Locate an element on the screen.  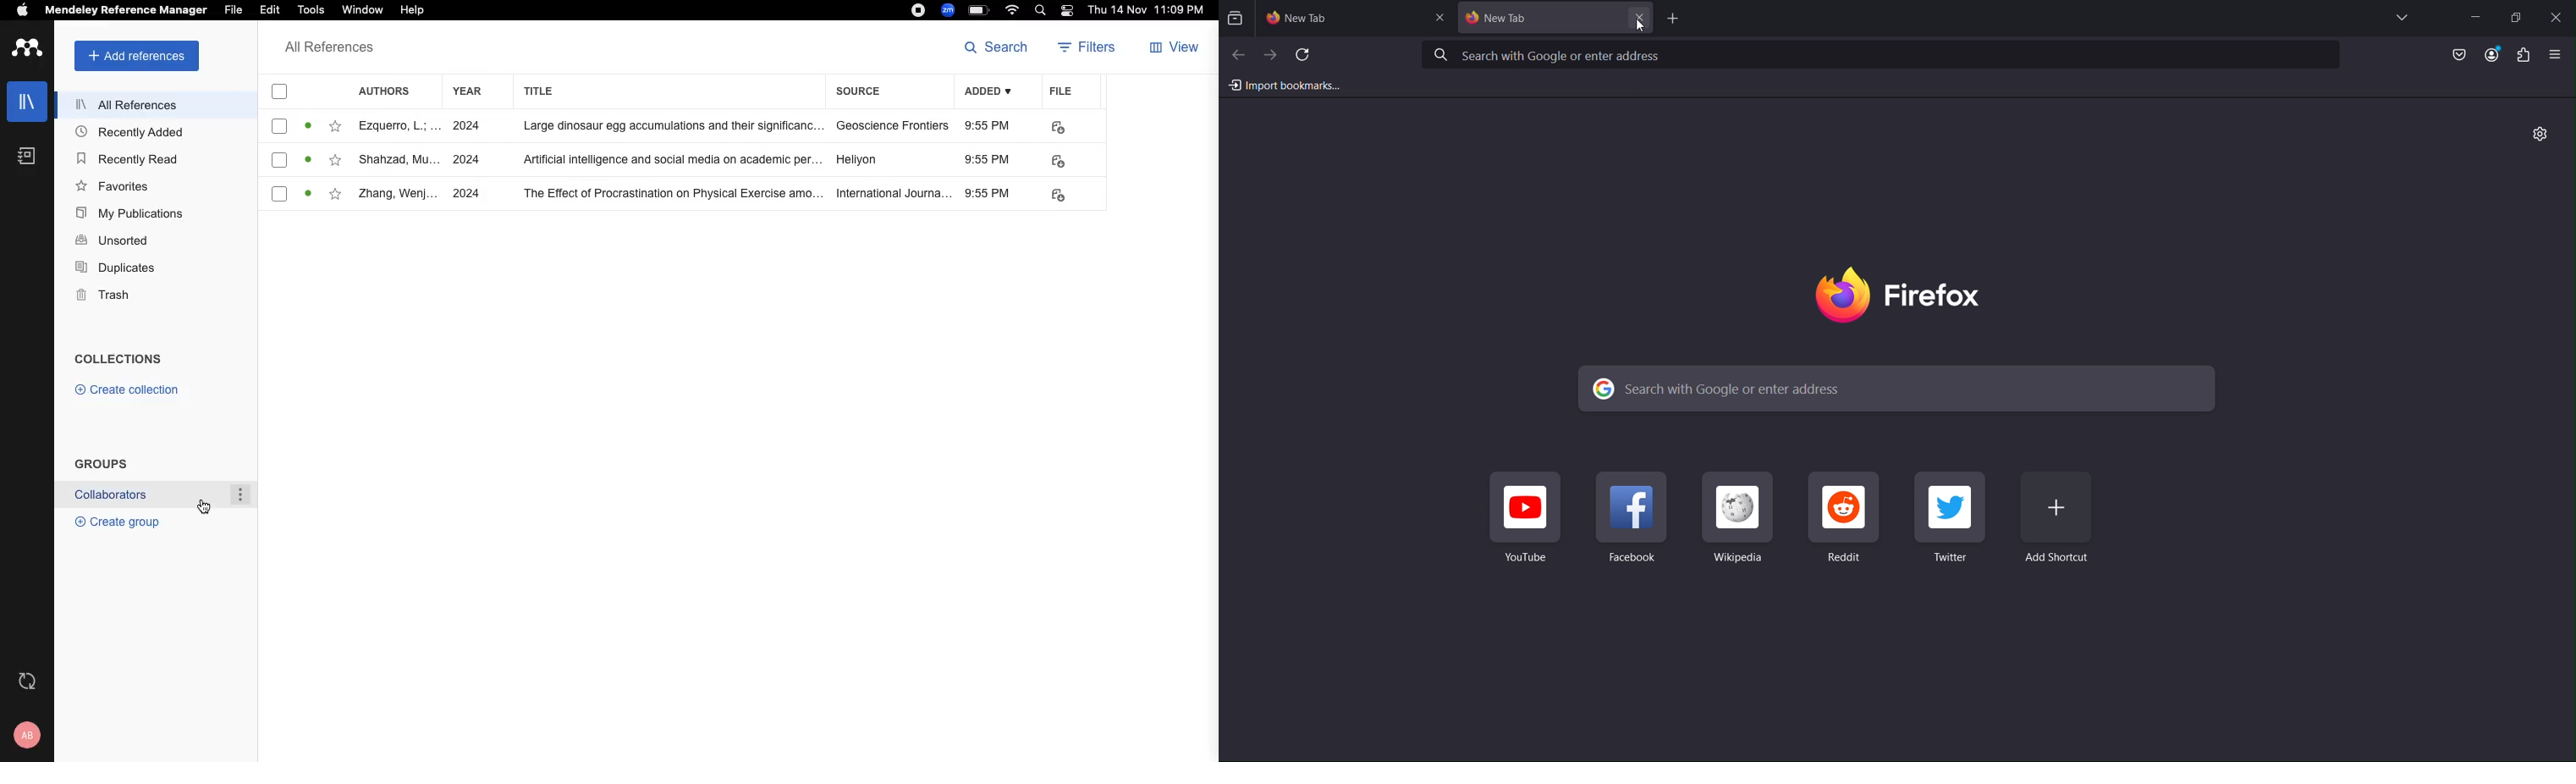
Minimize is located at coordinates (2472, 15).